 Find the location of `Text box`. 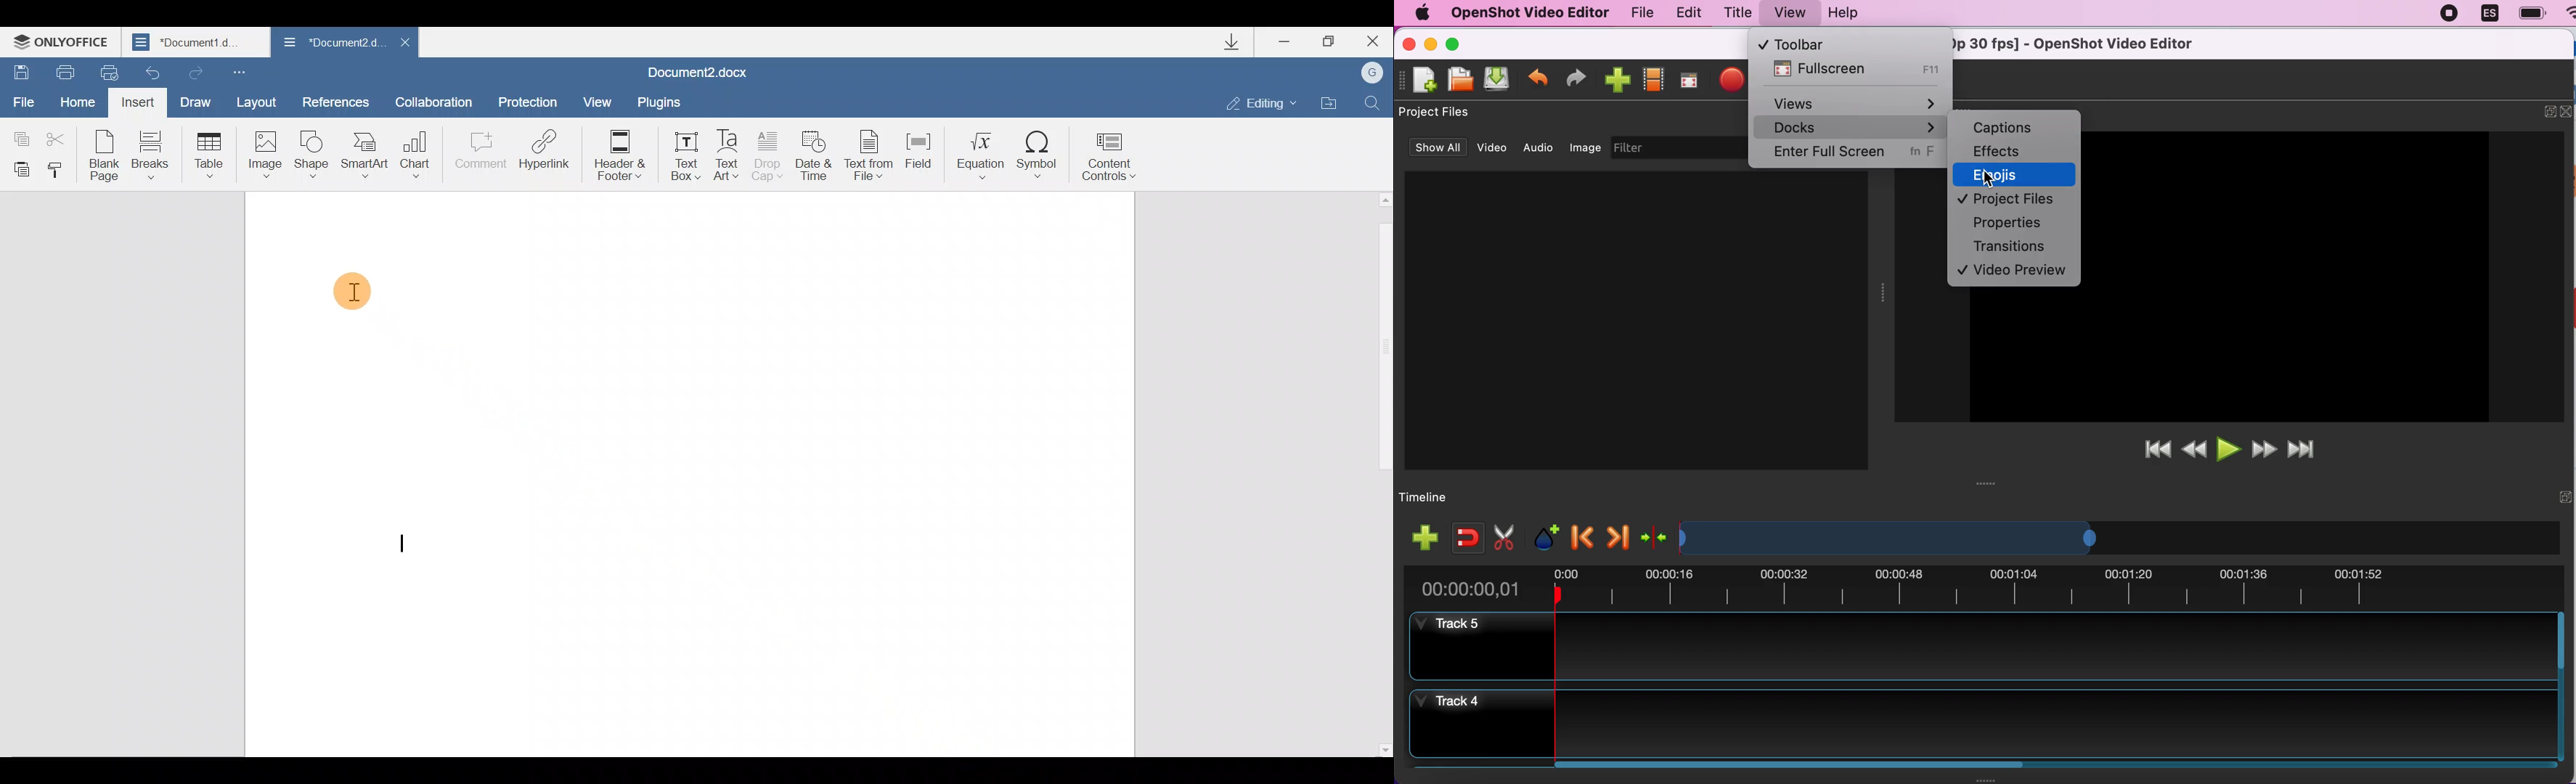

Text box is located at coordinates (685, 155).